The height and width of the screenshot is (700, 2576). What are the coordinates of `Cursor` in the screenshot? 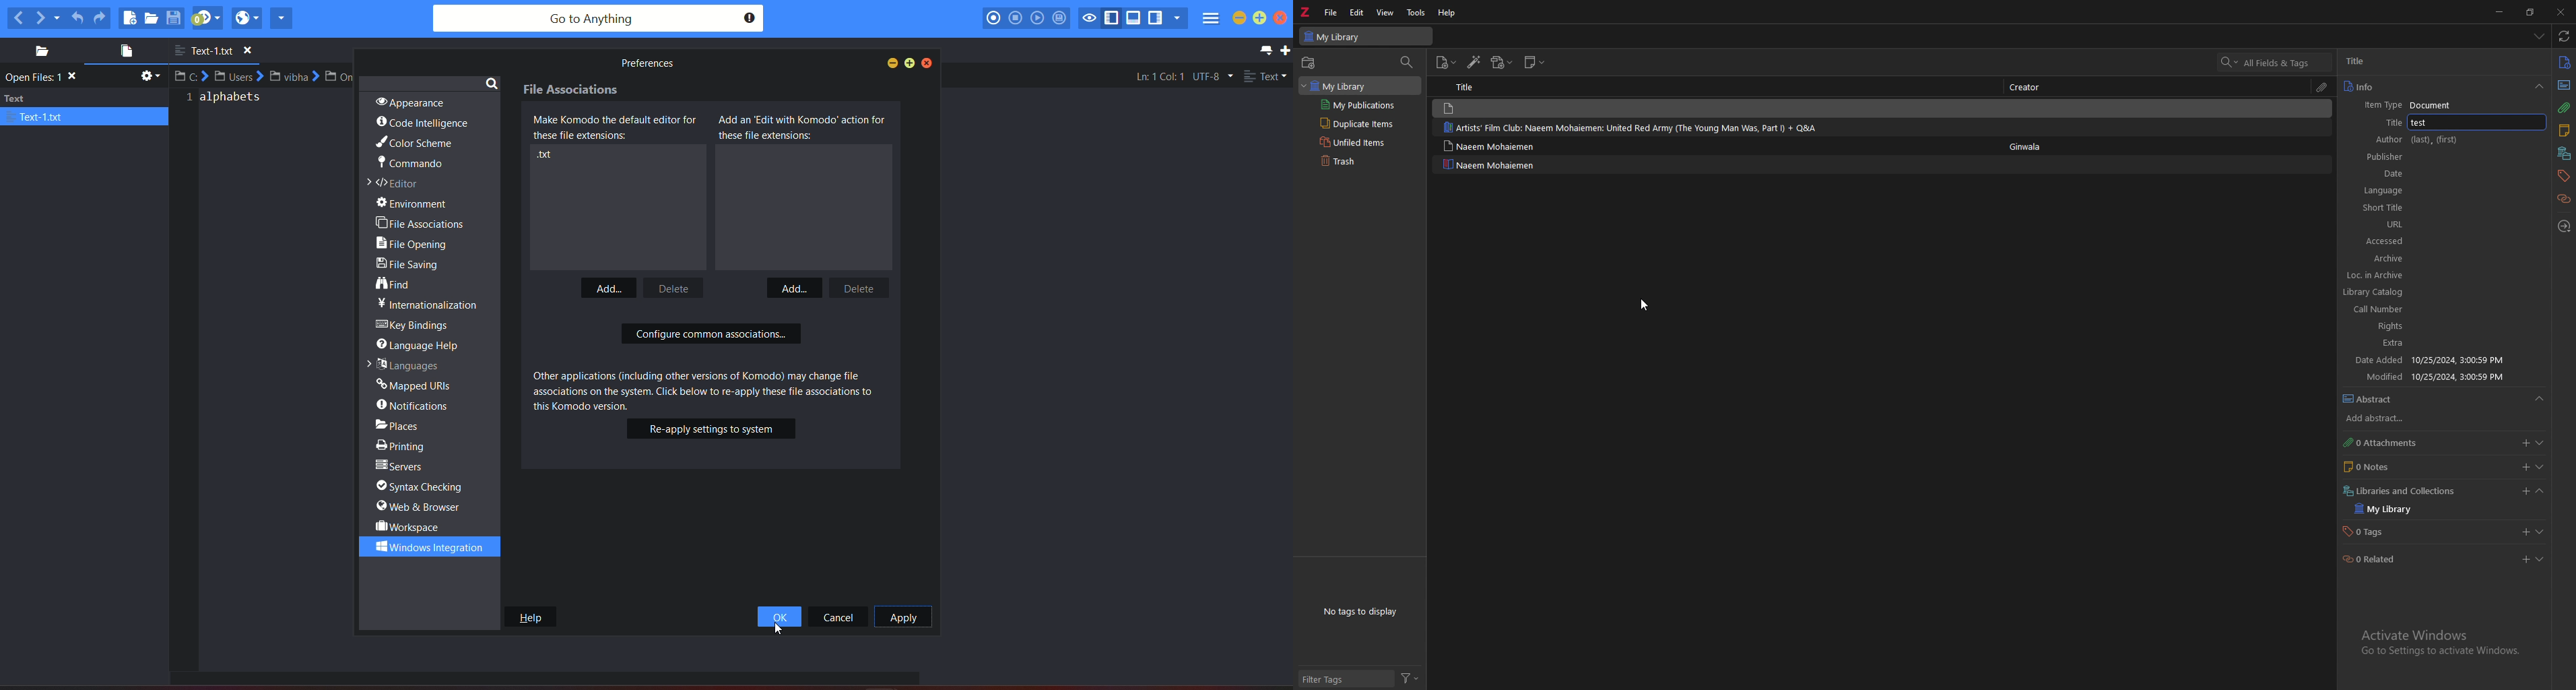 It's located at (1643, 303).